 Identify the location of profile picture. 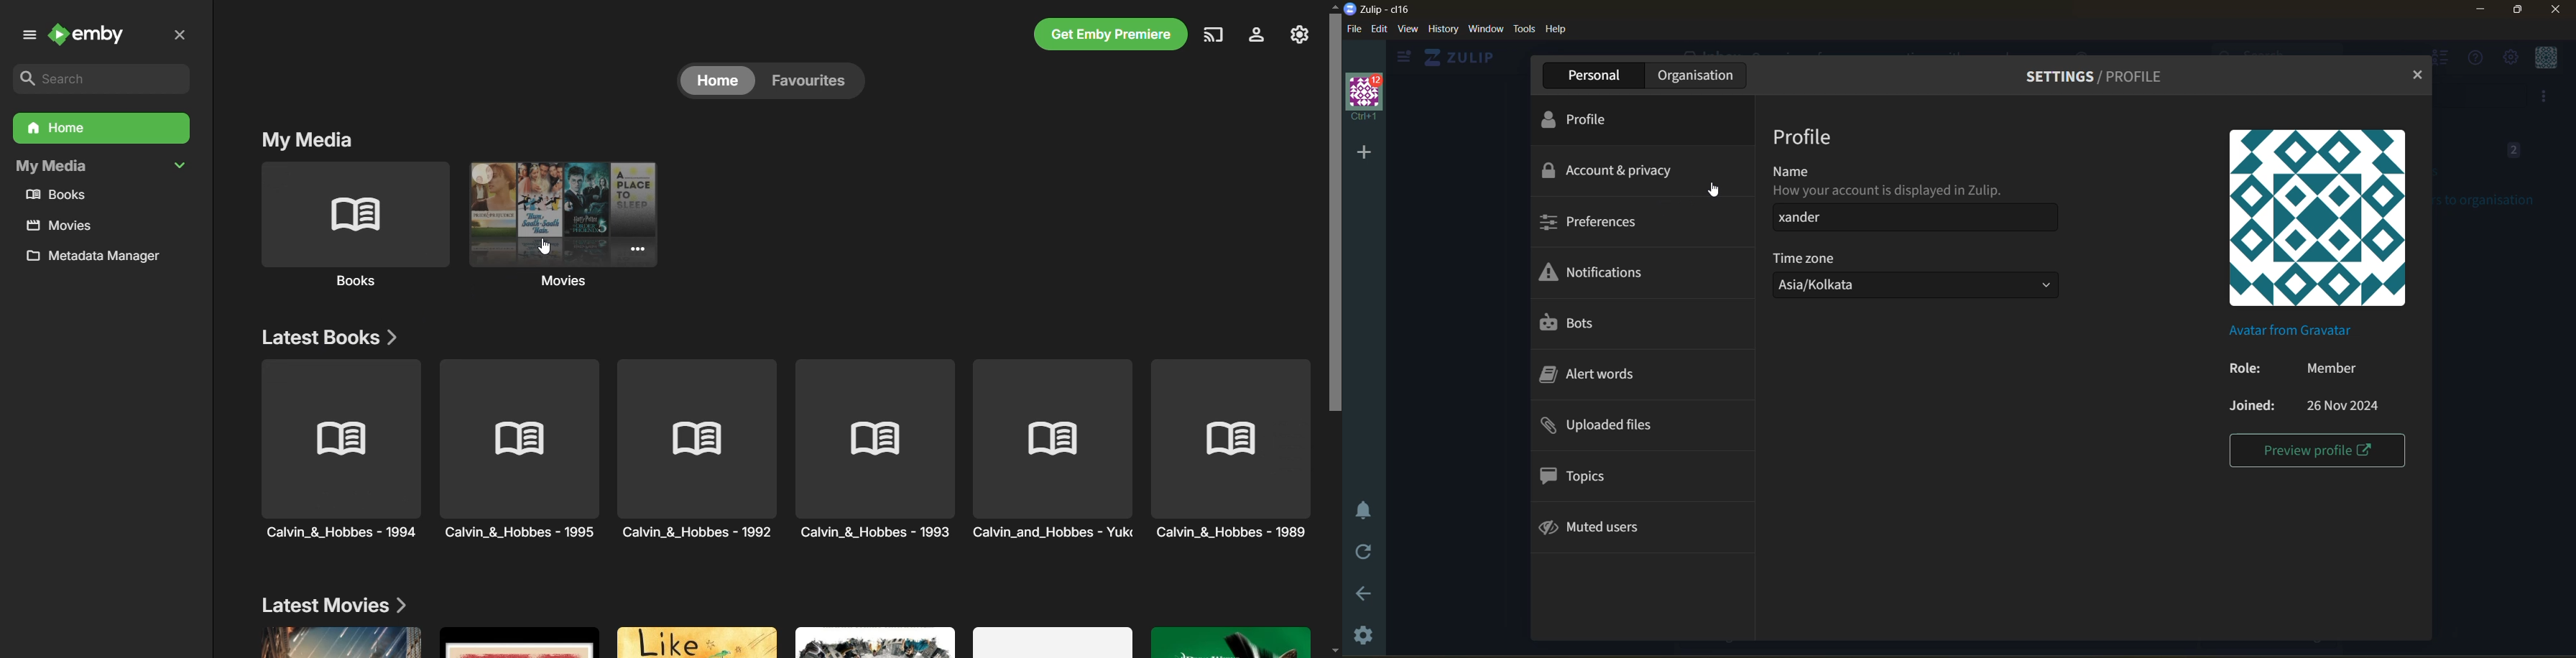
(2322, 218).